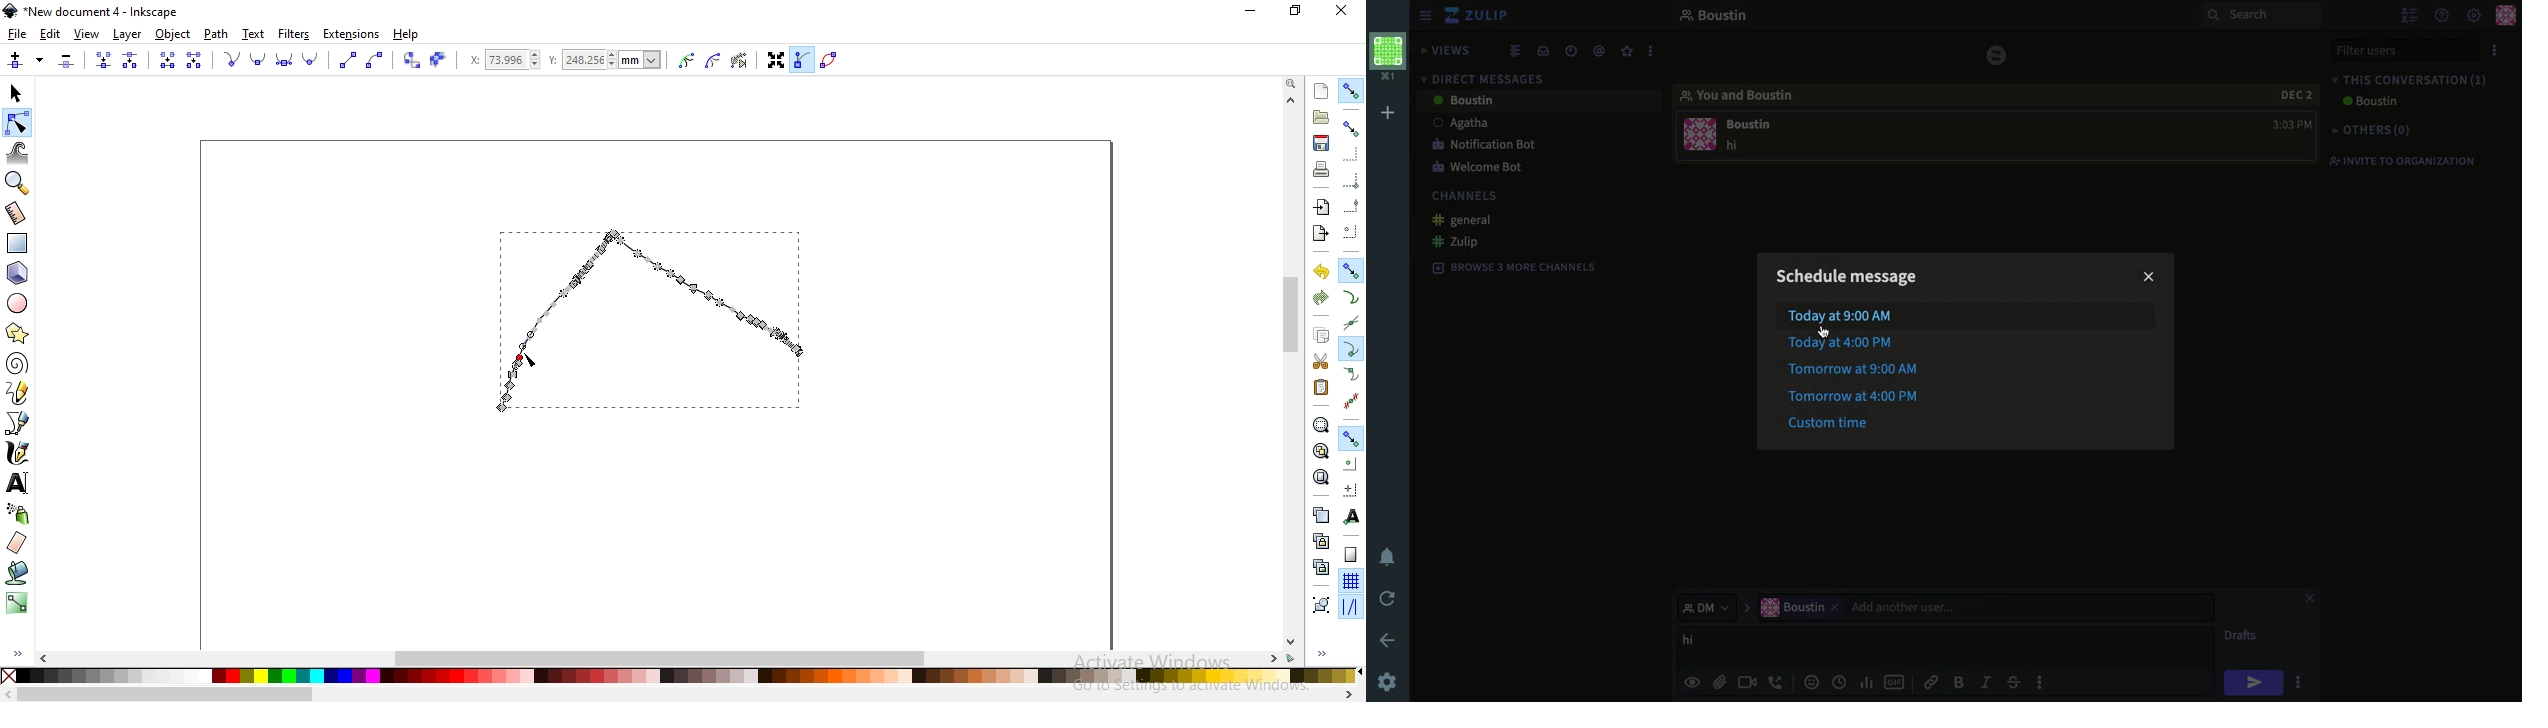 This screenshot has width=2548, height=728. I want to click on X coordinate of selected nodes, so click(503, 63).